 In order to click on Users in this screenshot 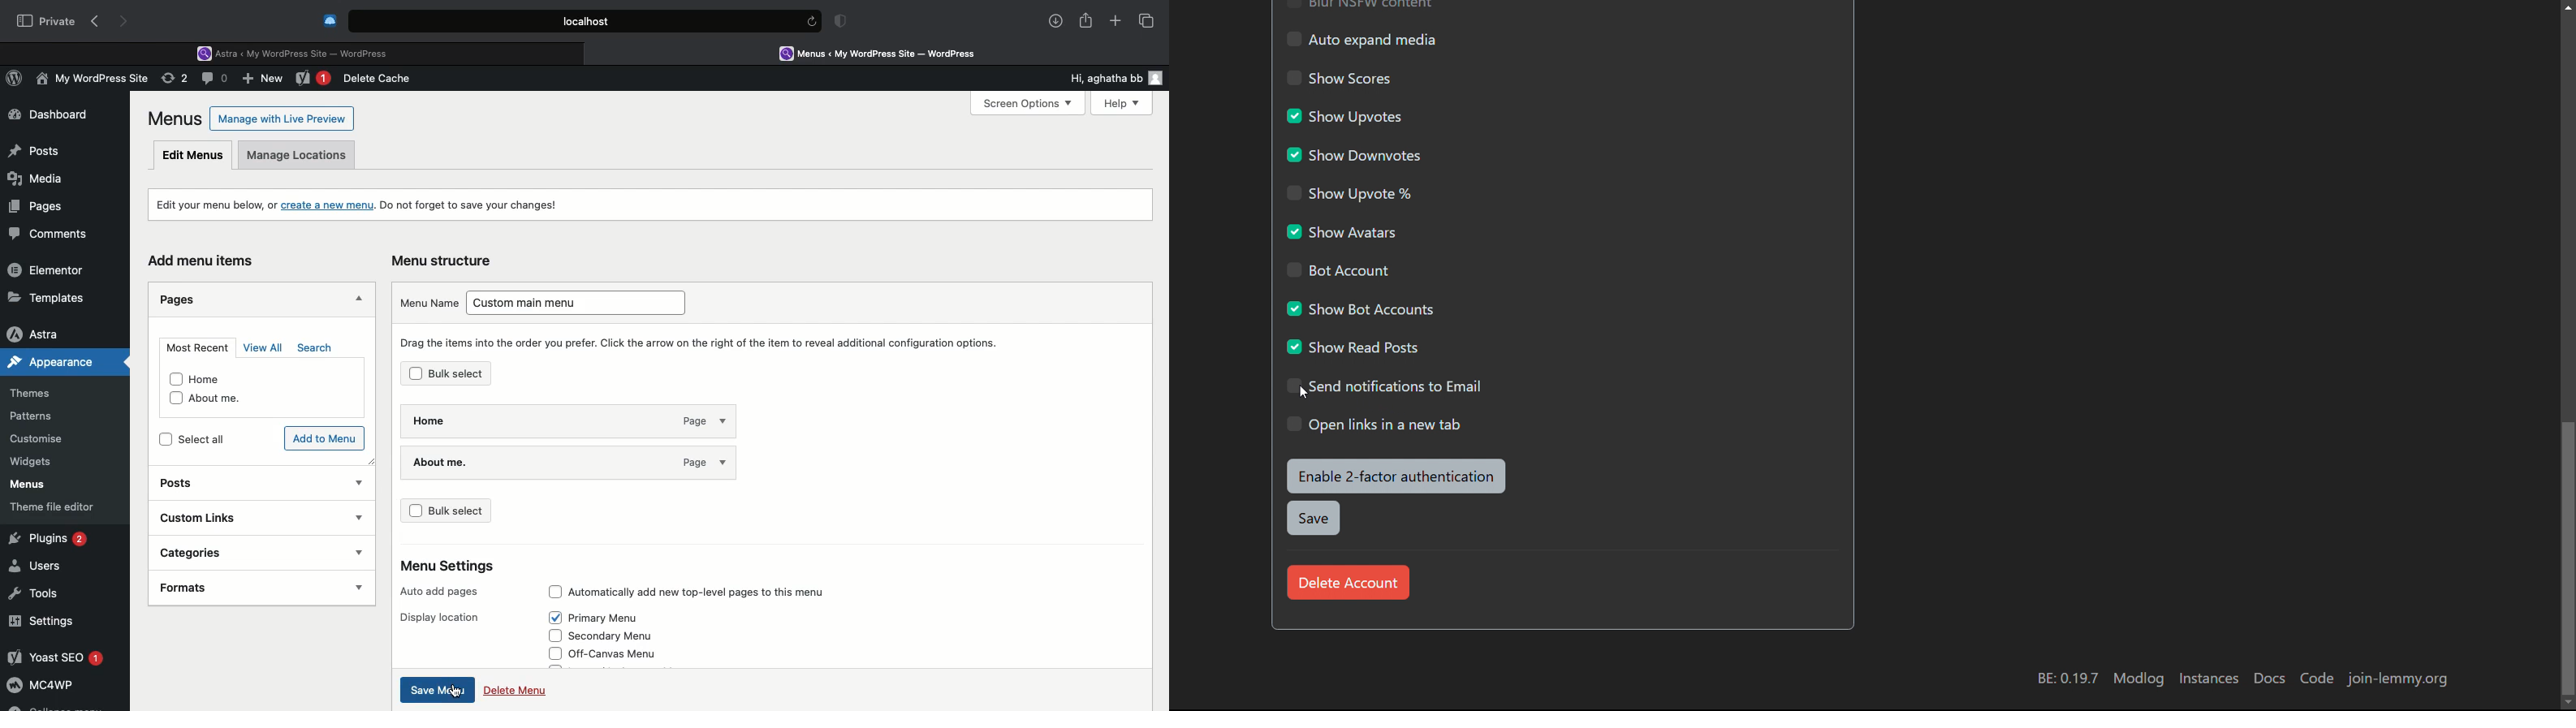, I will do `click(38, 567)`.